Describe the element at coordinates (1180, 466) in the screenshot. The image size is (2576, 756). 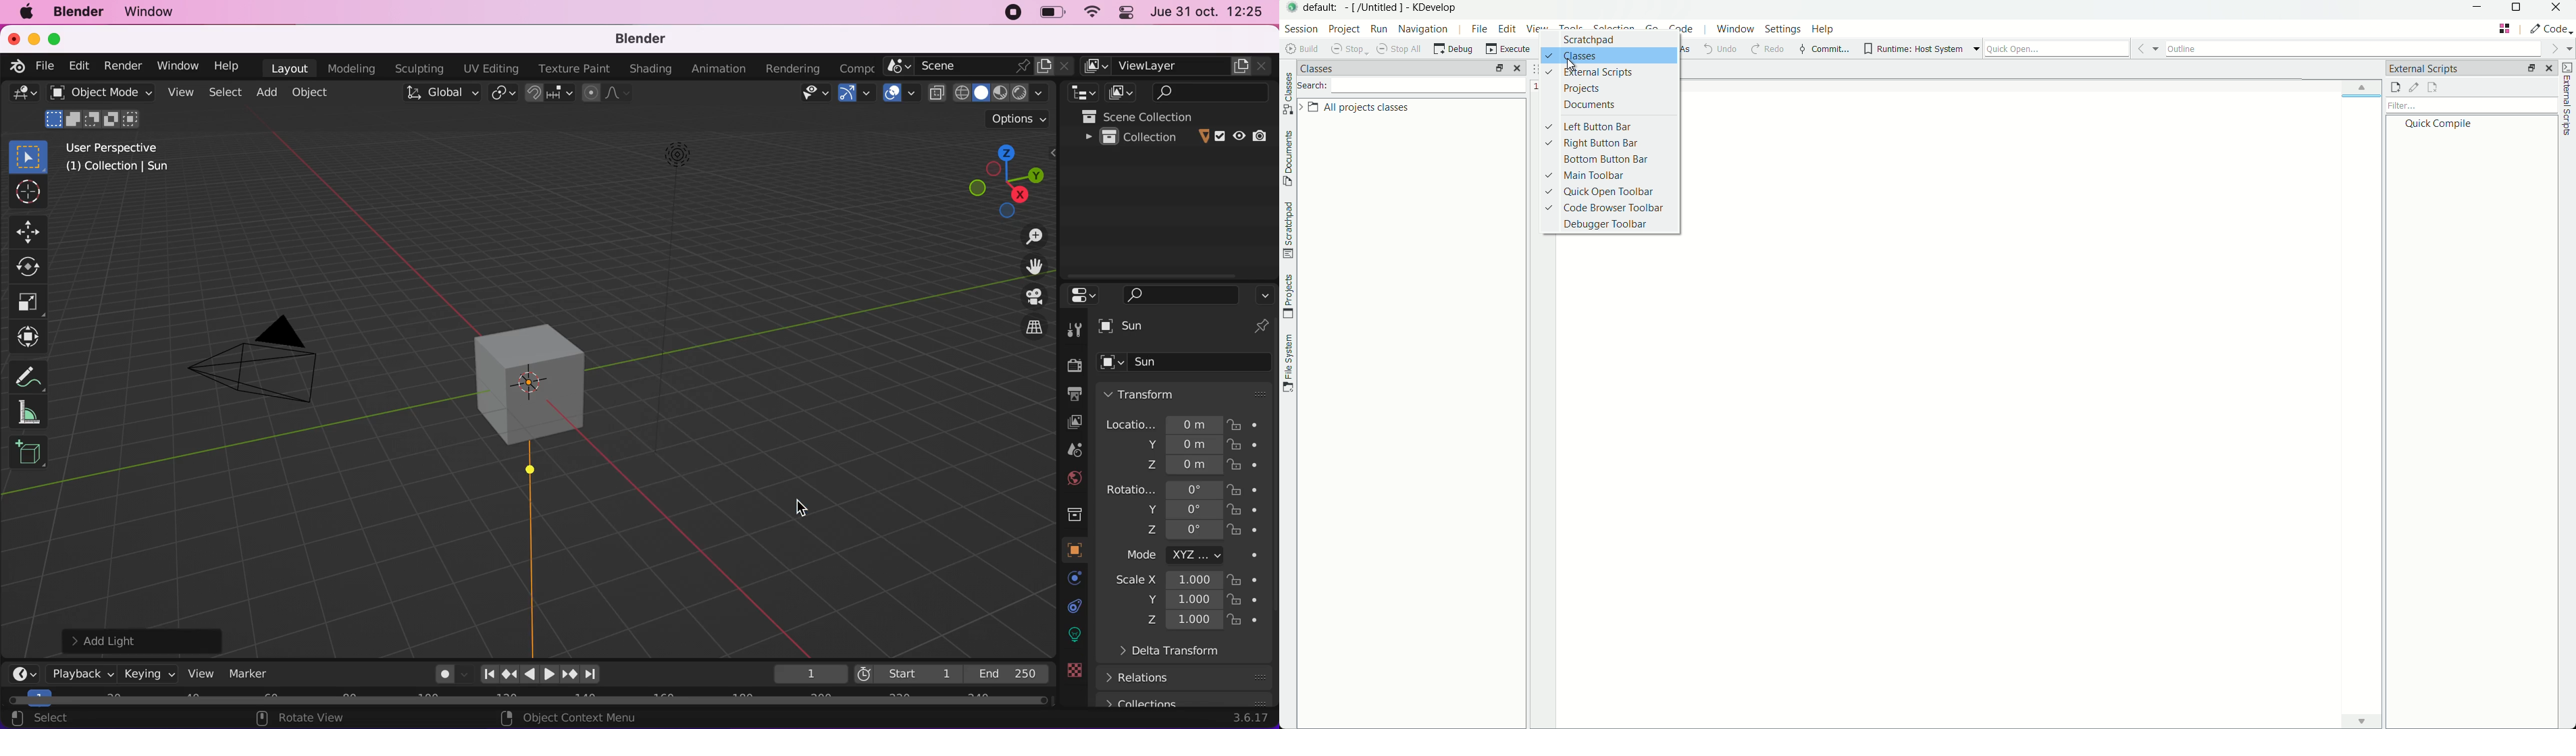
I see `z 0m` at that location.